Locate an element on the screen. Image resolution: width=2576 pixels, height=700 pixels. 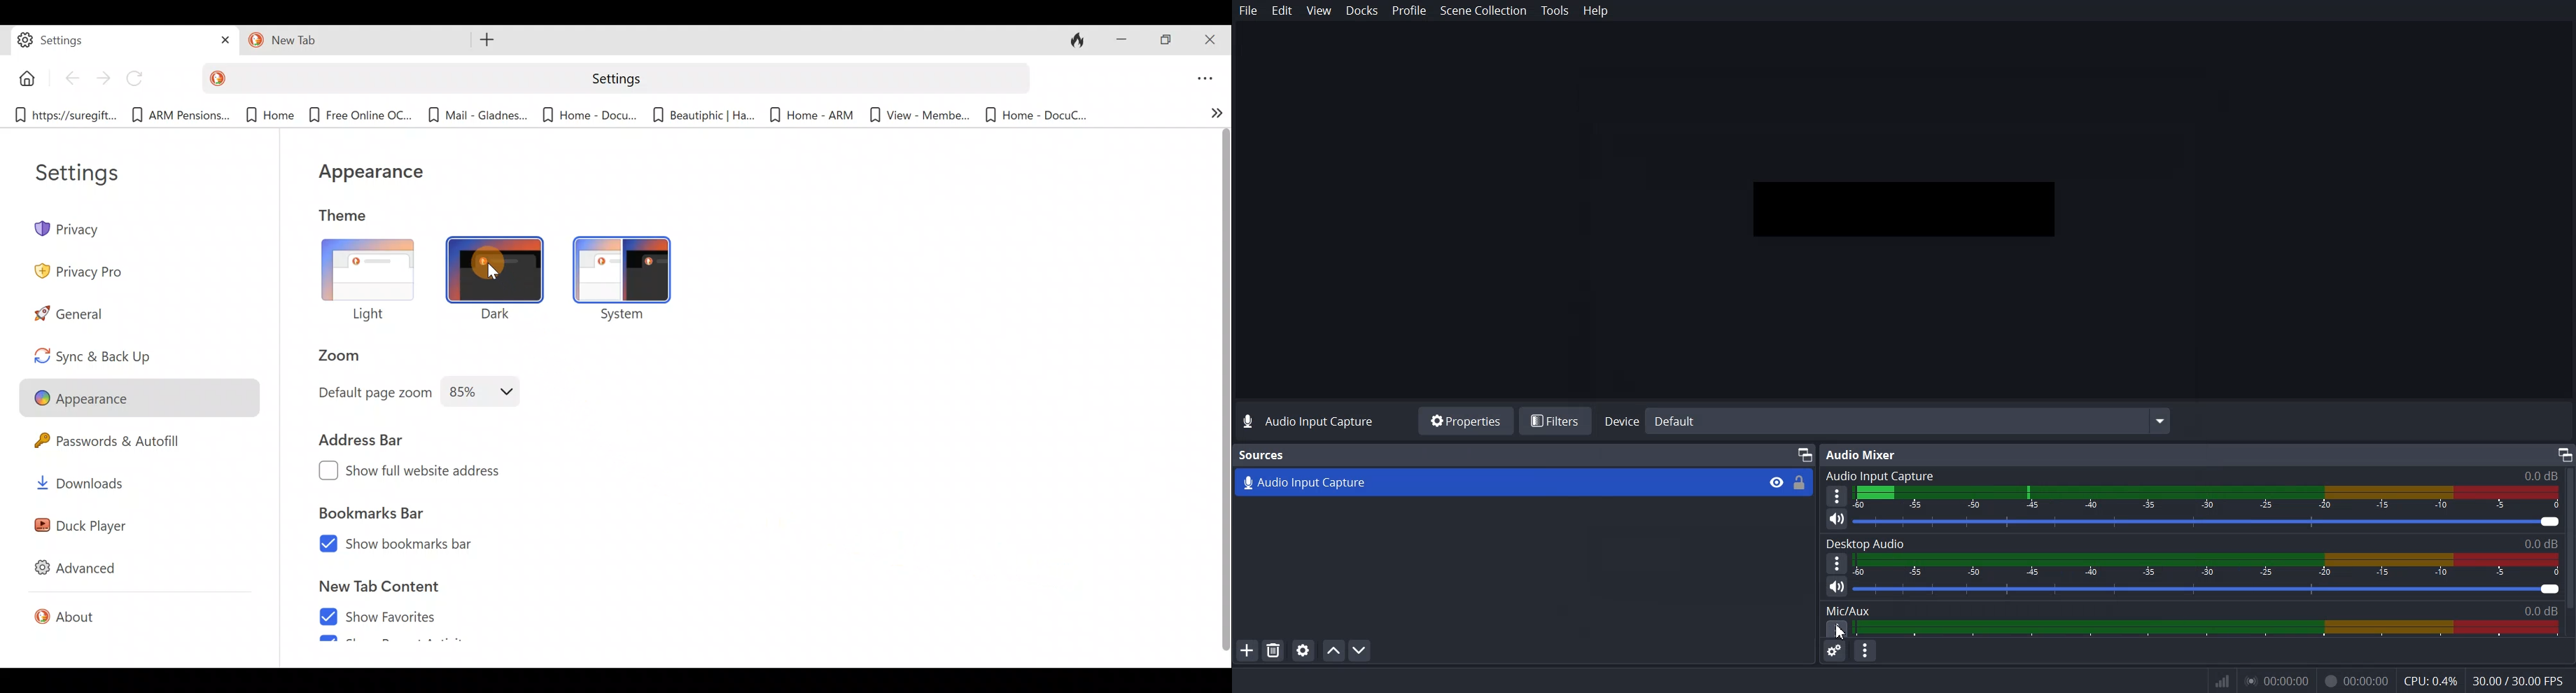
File is located at coordinates (1249, 10).